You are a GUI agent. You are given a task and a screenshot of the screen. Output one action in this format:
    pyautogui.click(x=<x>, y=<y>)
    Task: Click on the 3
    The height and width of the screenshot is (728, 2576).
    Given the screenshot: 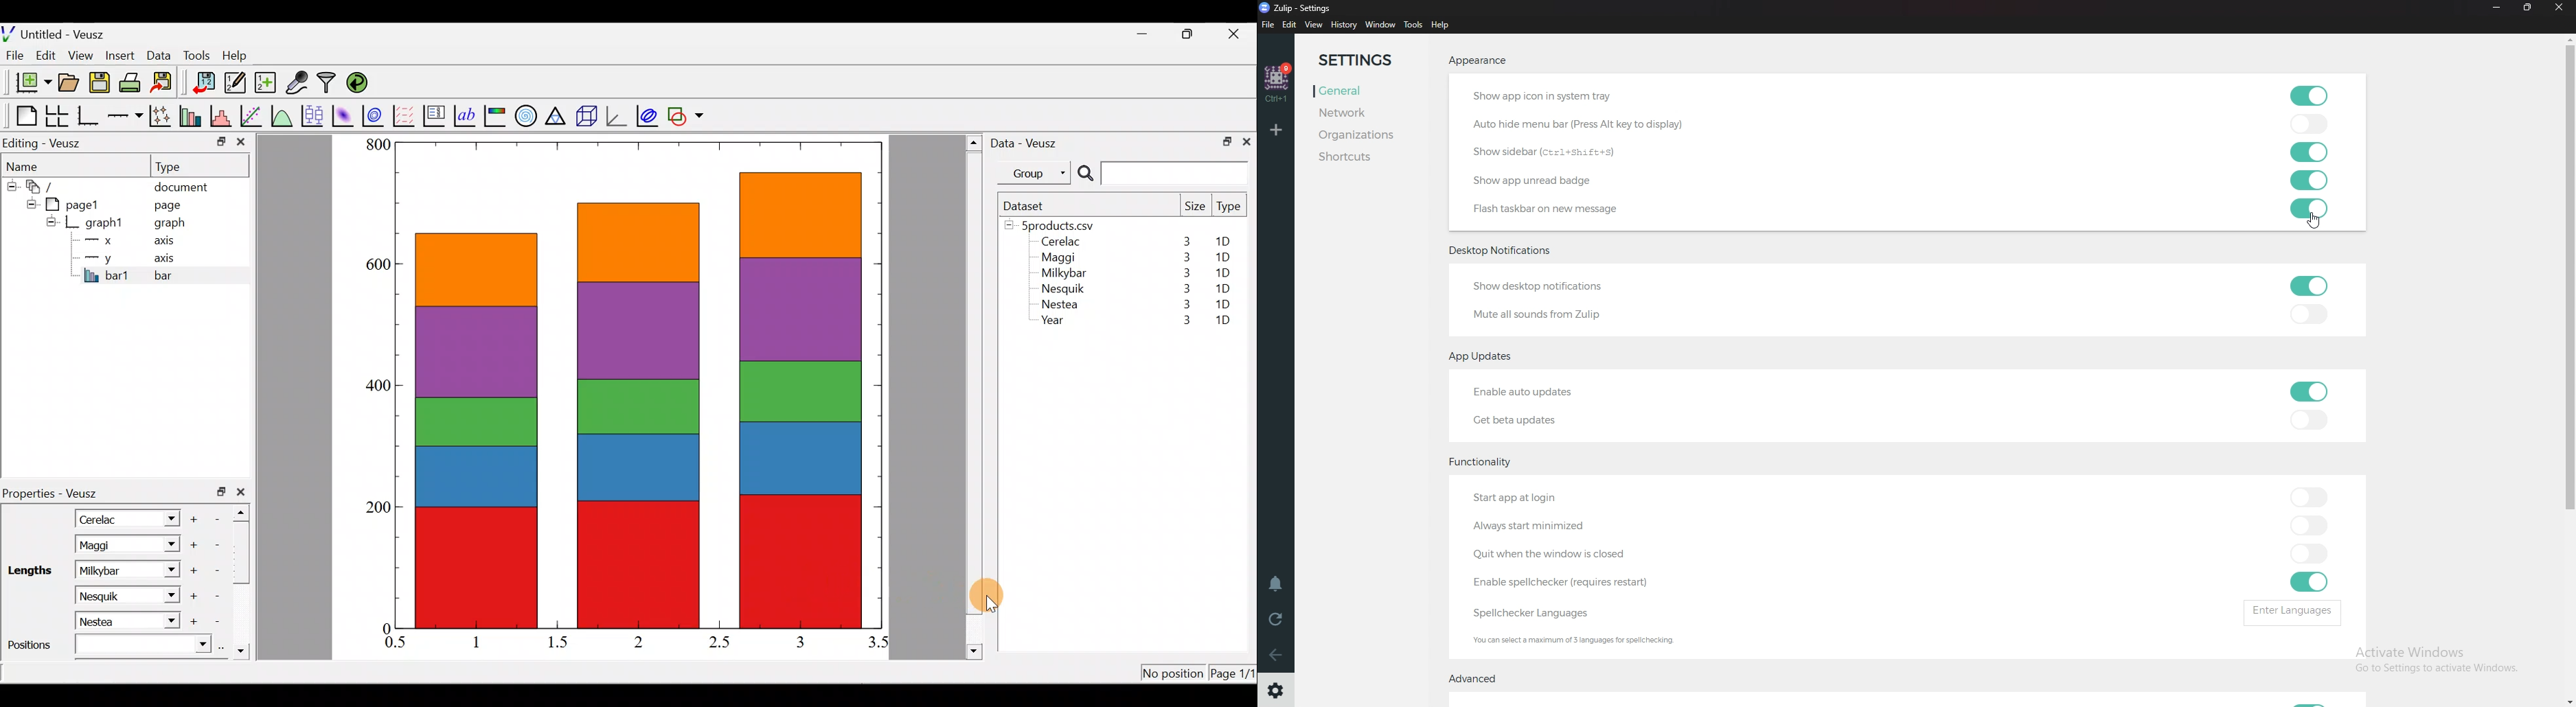 What is the action you would take?
    pyautogui.click(x=1184, y=257)
    